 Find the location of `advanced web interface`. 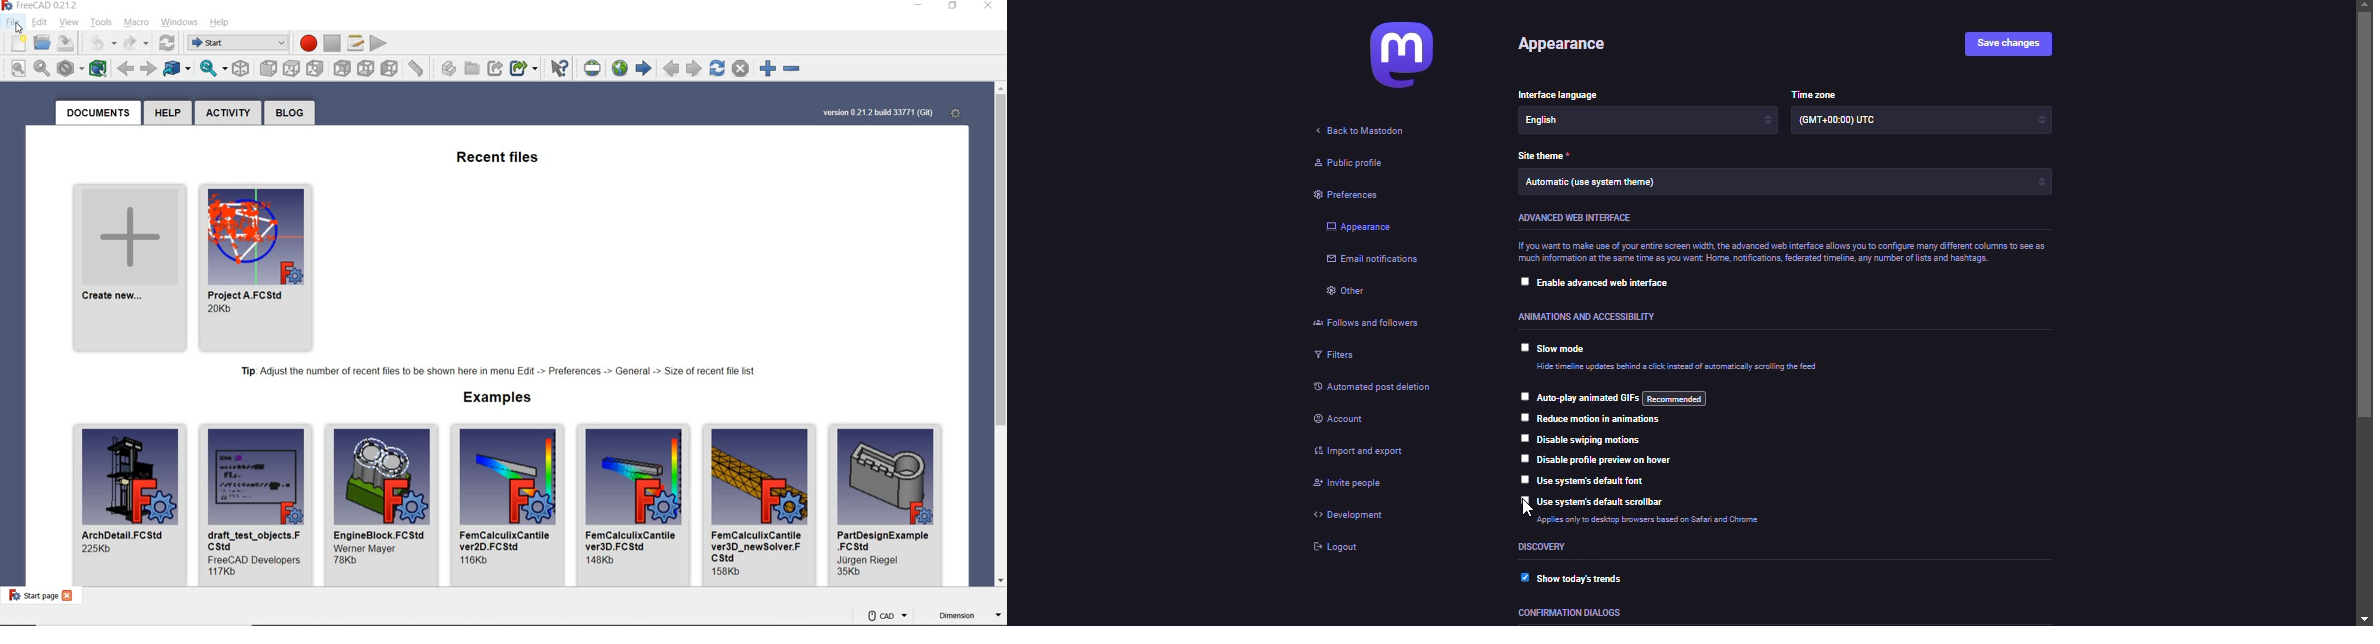

advanced web interface is located at coordinates (1583, 218).